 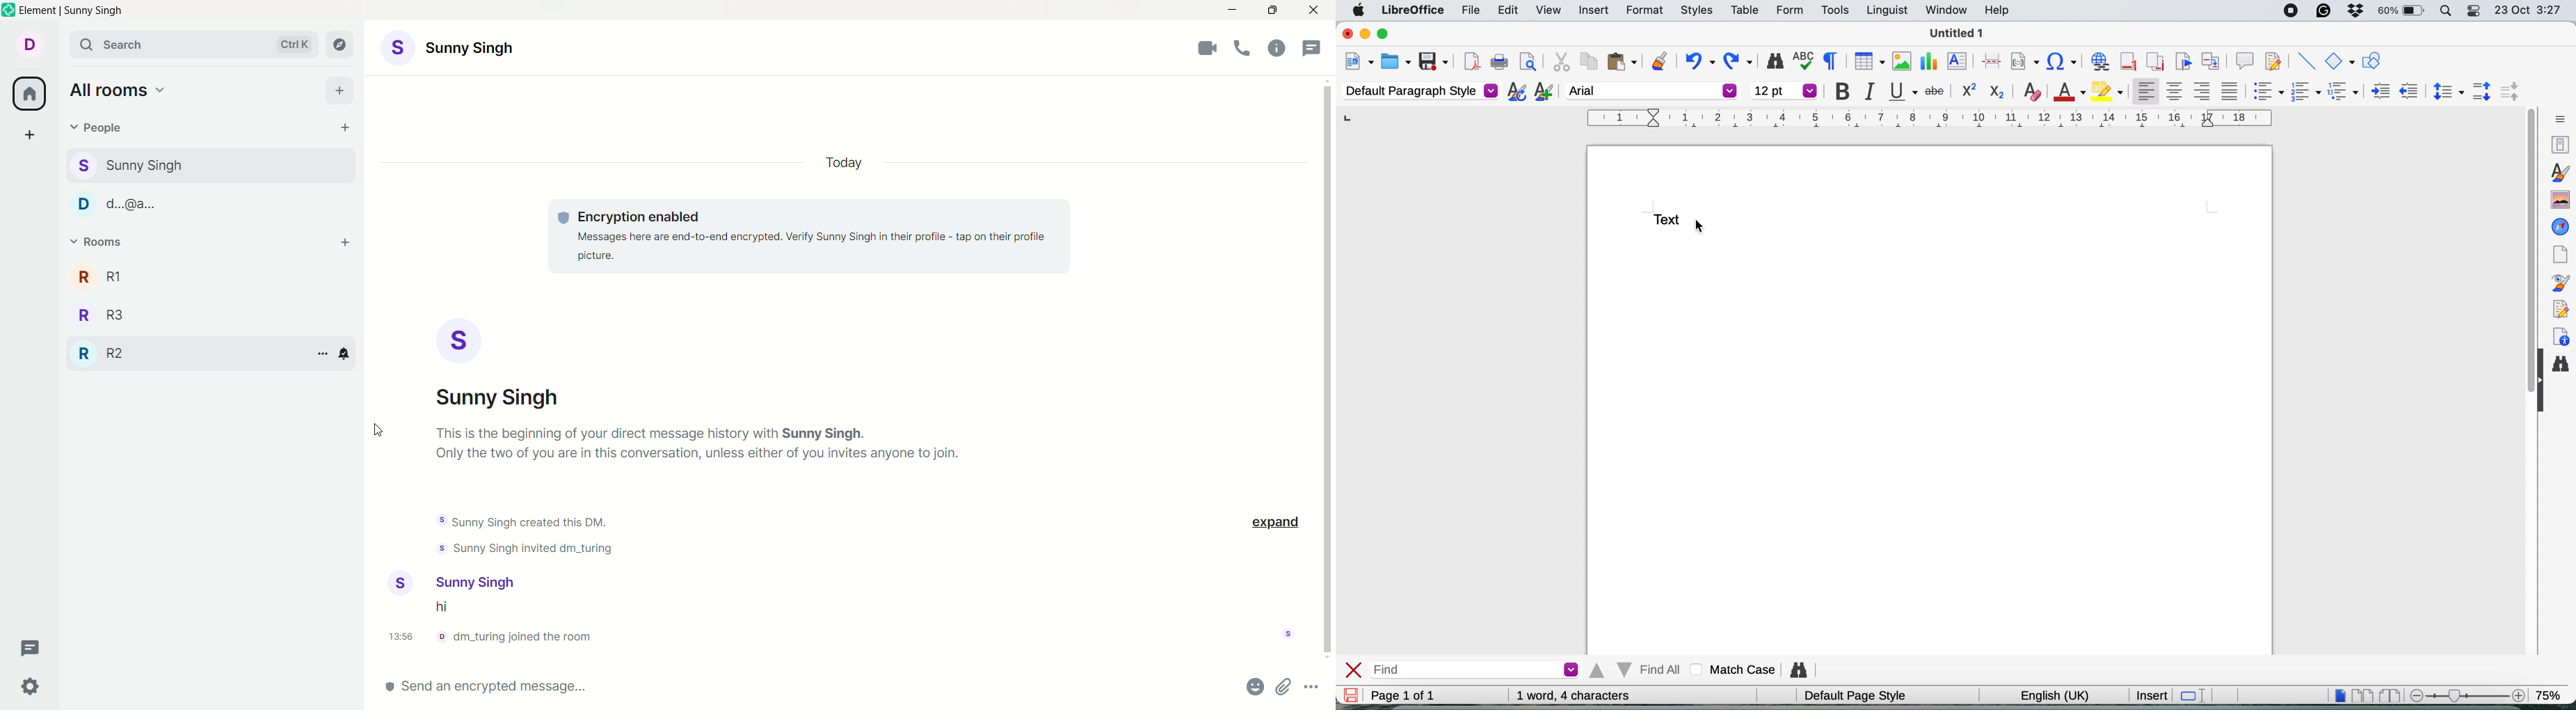 I want to click on single page view, so click(x=2336, y=695).